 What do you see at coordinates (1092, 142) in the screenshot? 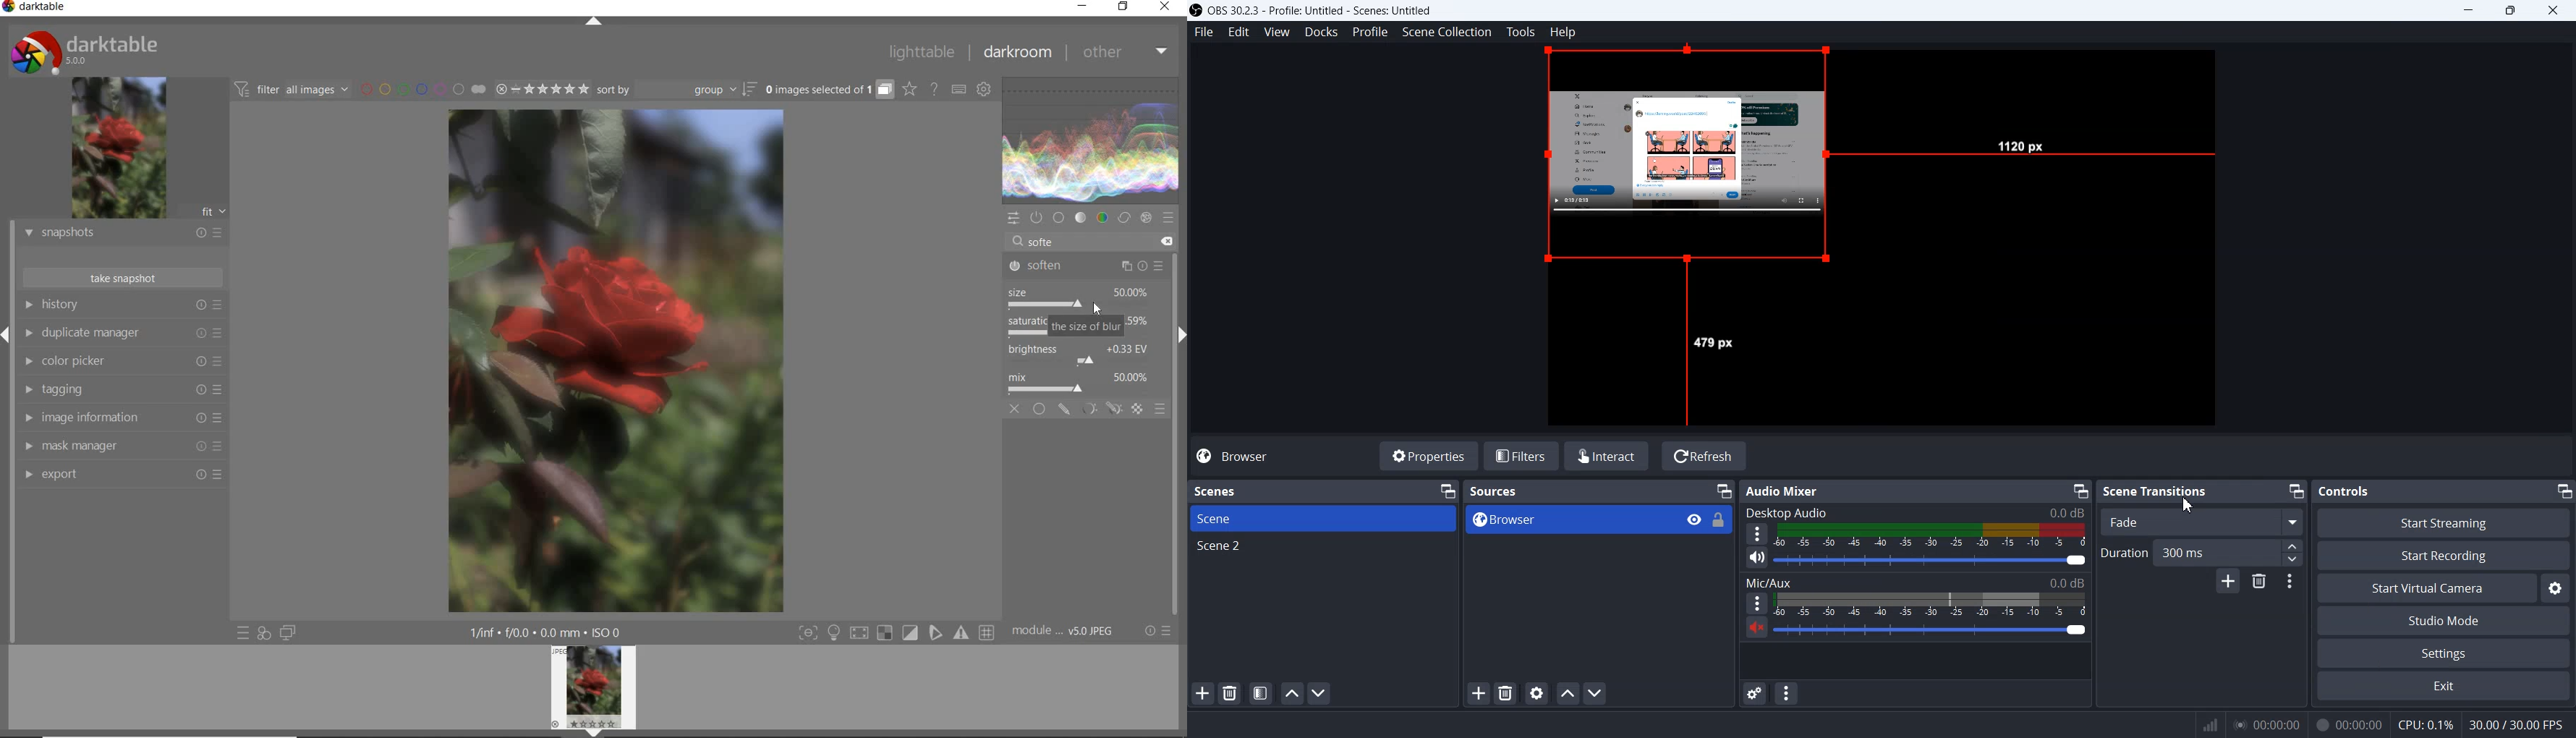
I see `waveform` at bounding box center [1092, 142].